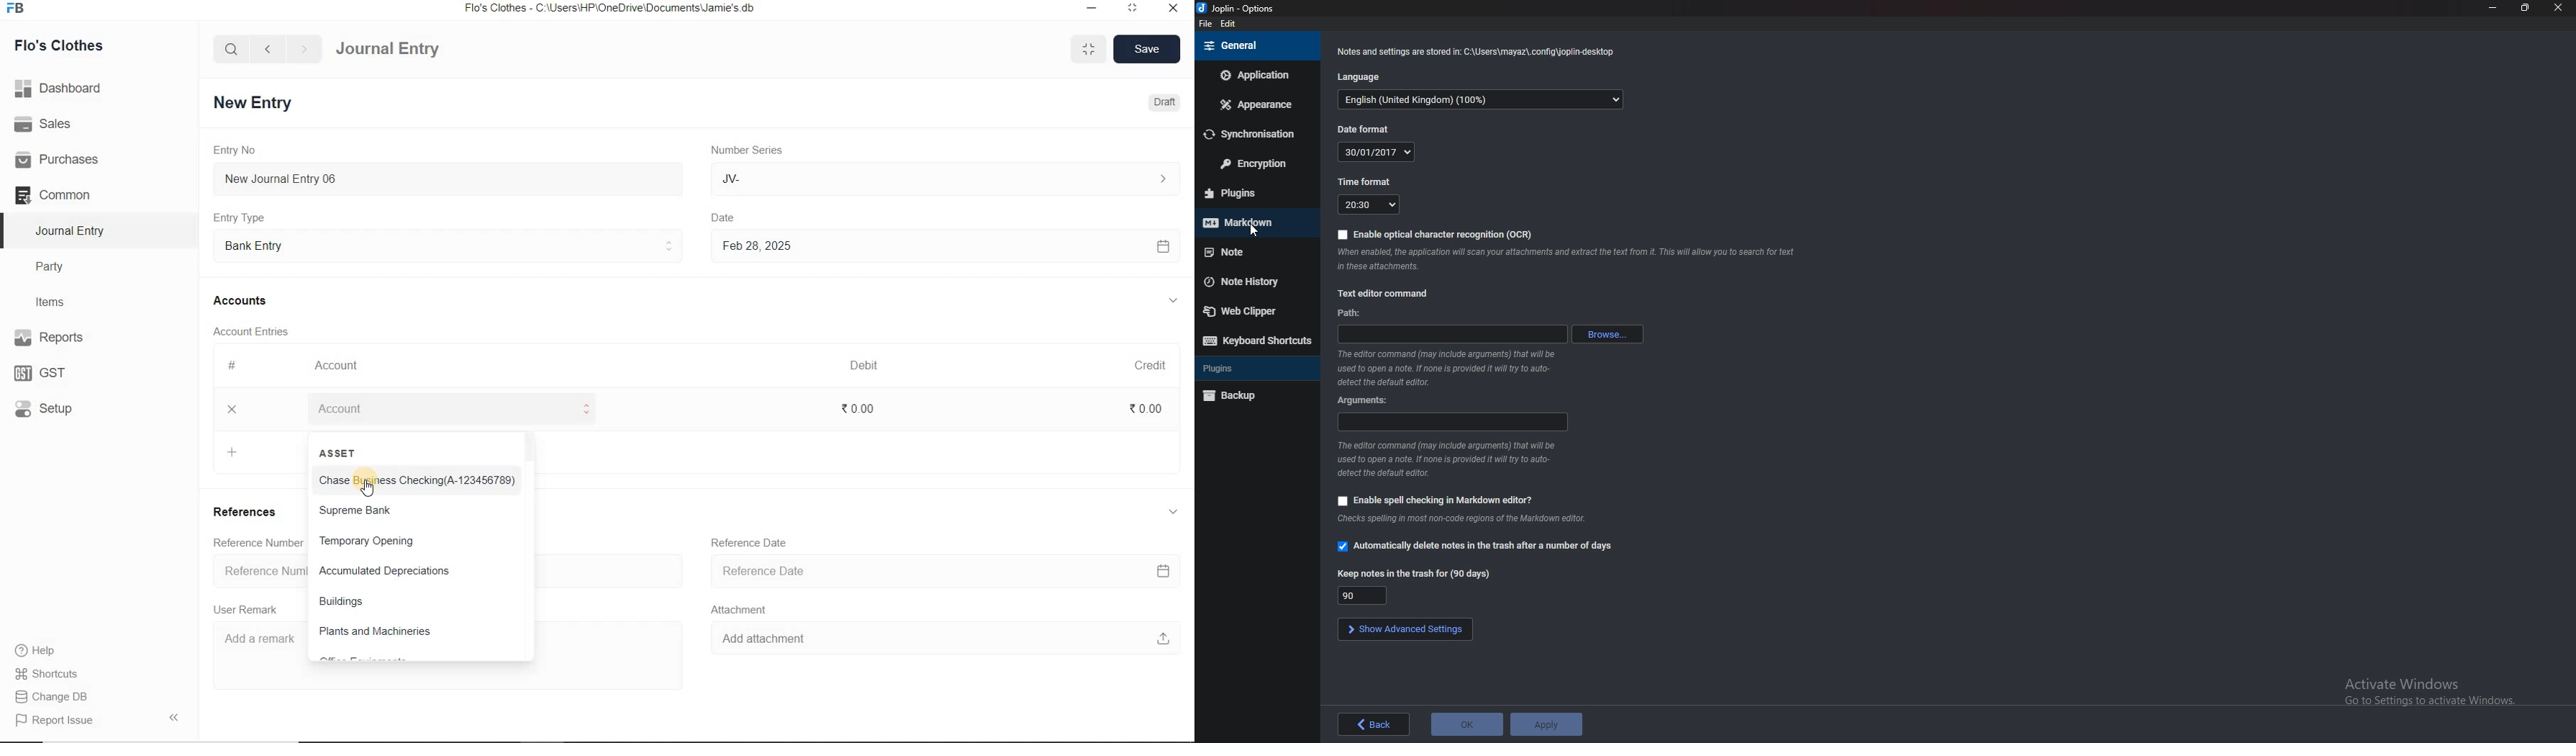 The width and height of the screenshot is (2576, 756). Describe the element at coordinates (250, 514) in the screenshot. I see `References` at that location.